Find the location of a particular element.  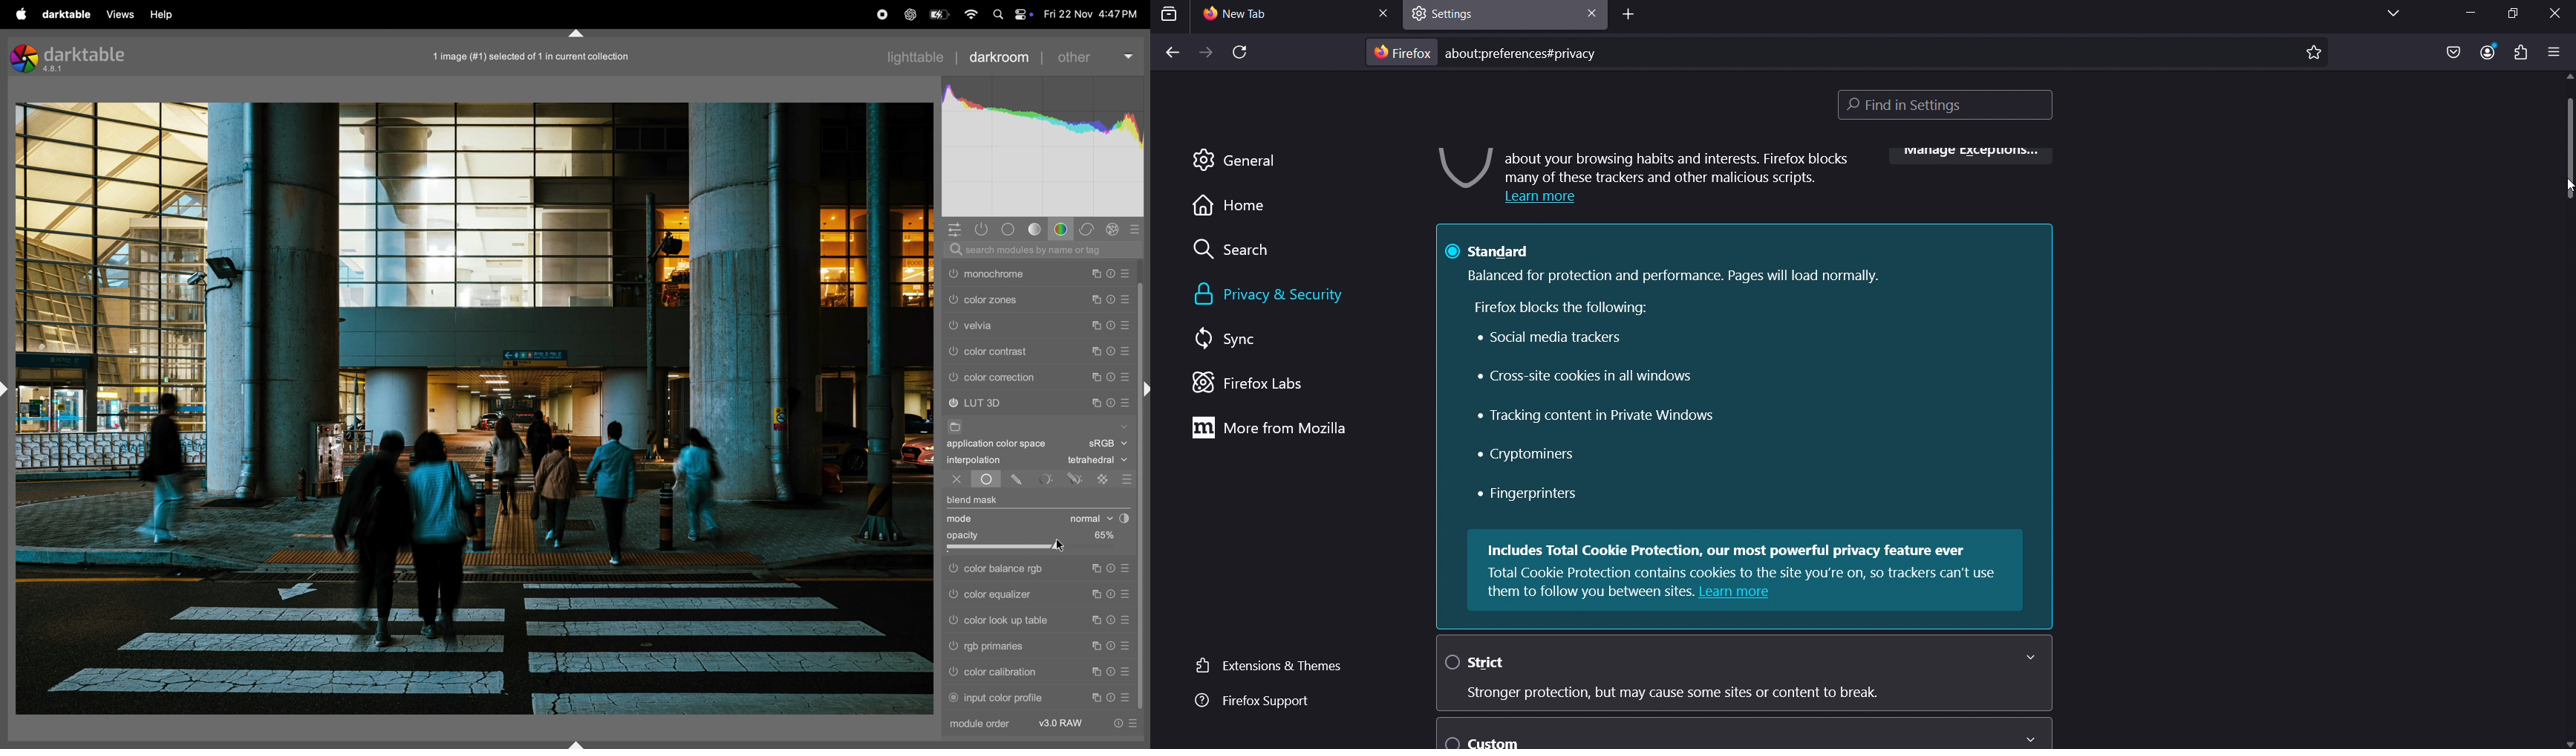

Learn more is located at coordinates (1737, 593).